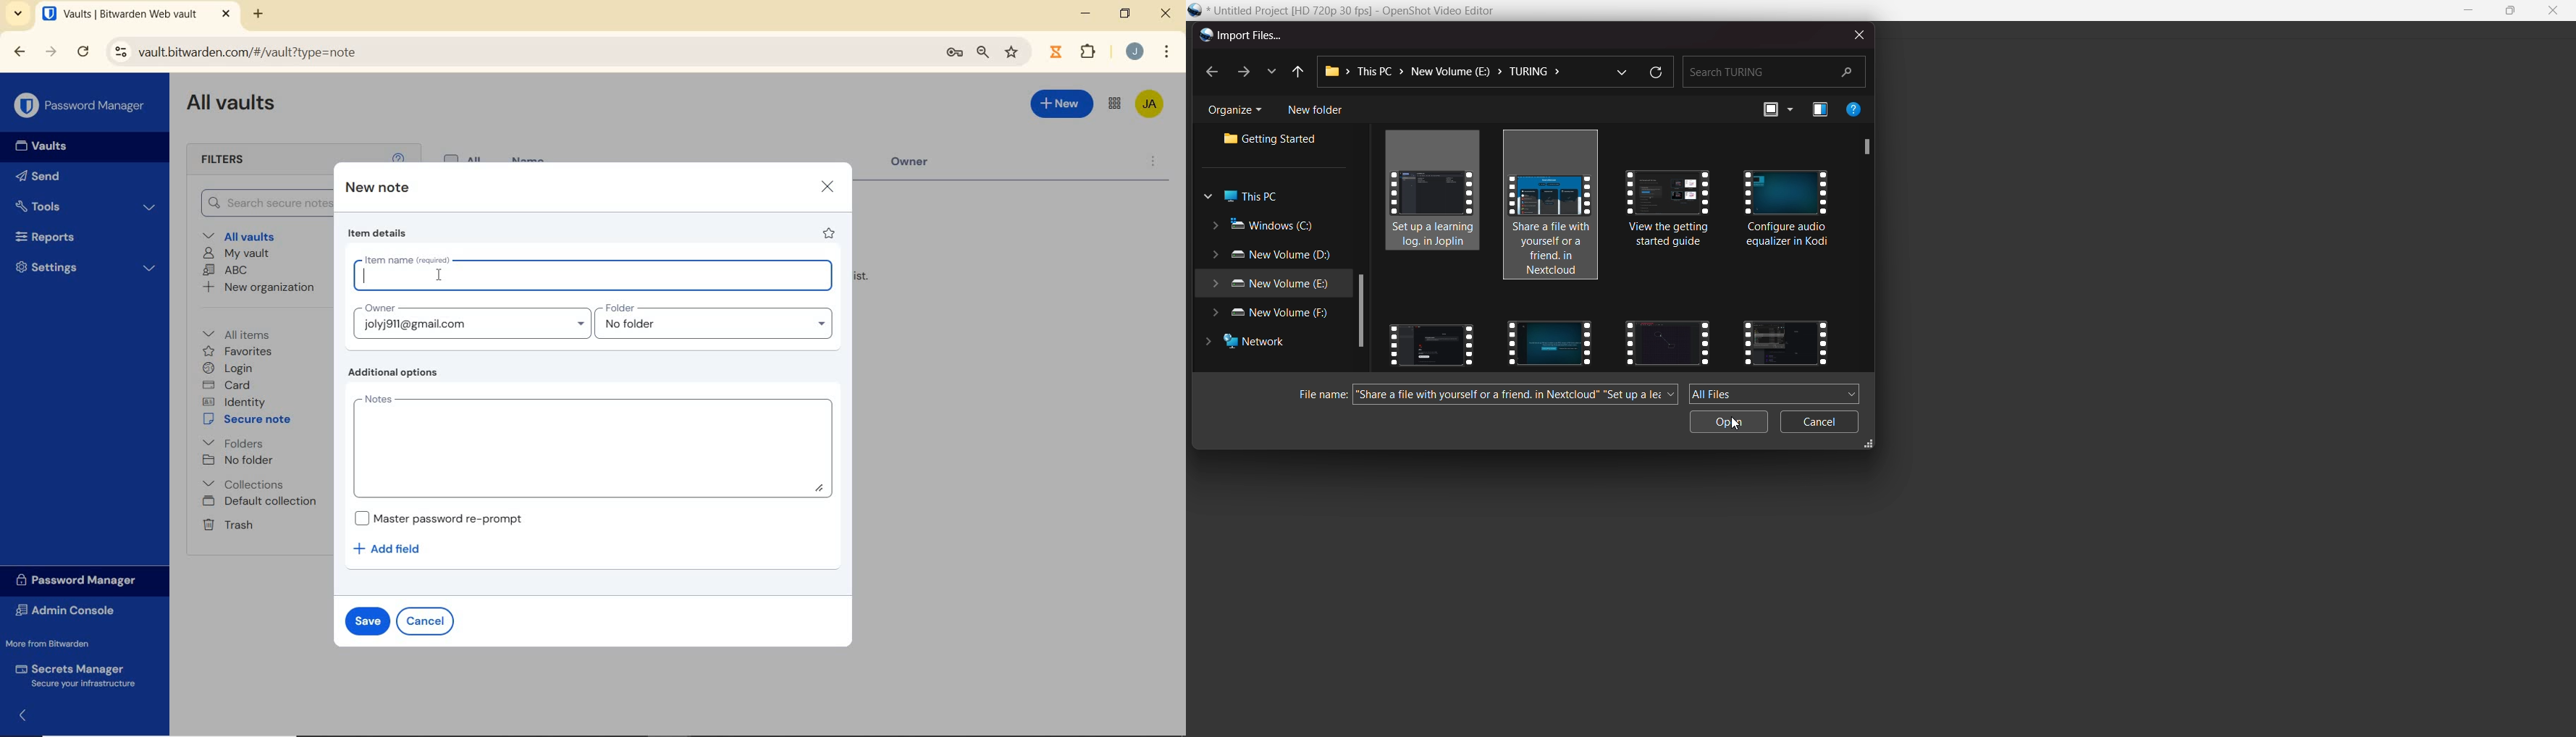 Image resolution: width=2576 pixels, height=756 pixels. Describe the element at coordinates (397, 549) in the screenshot. I see `add field` at that location.